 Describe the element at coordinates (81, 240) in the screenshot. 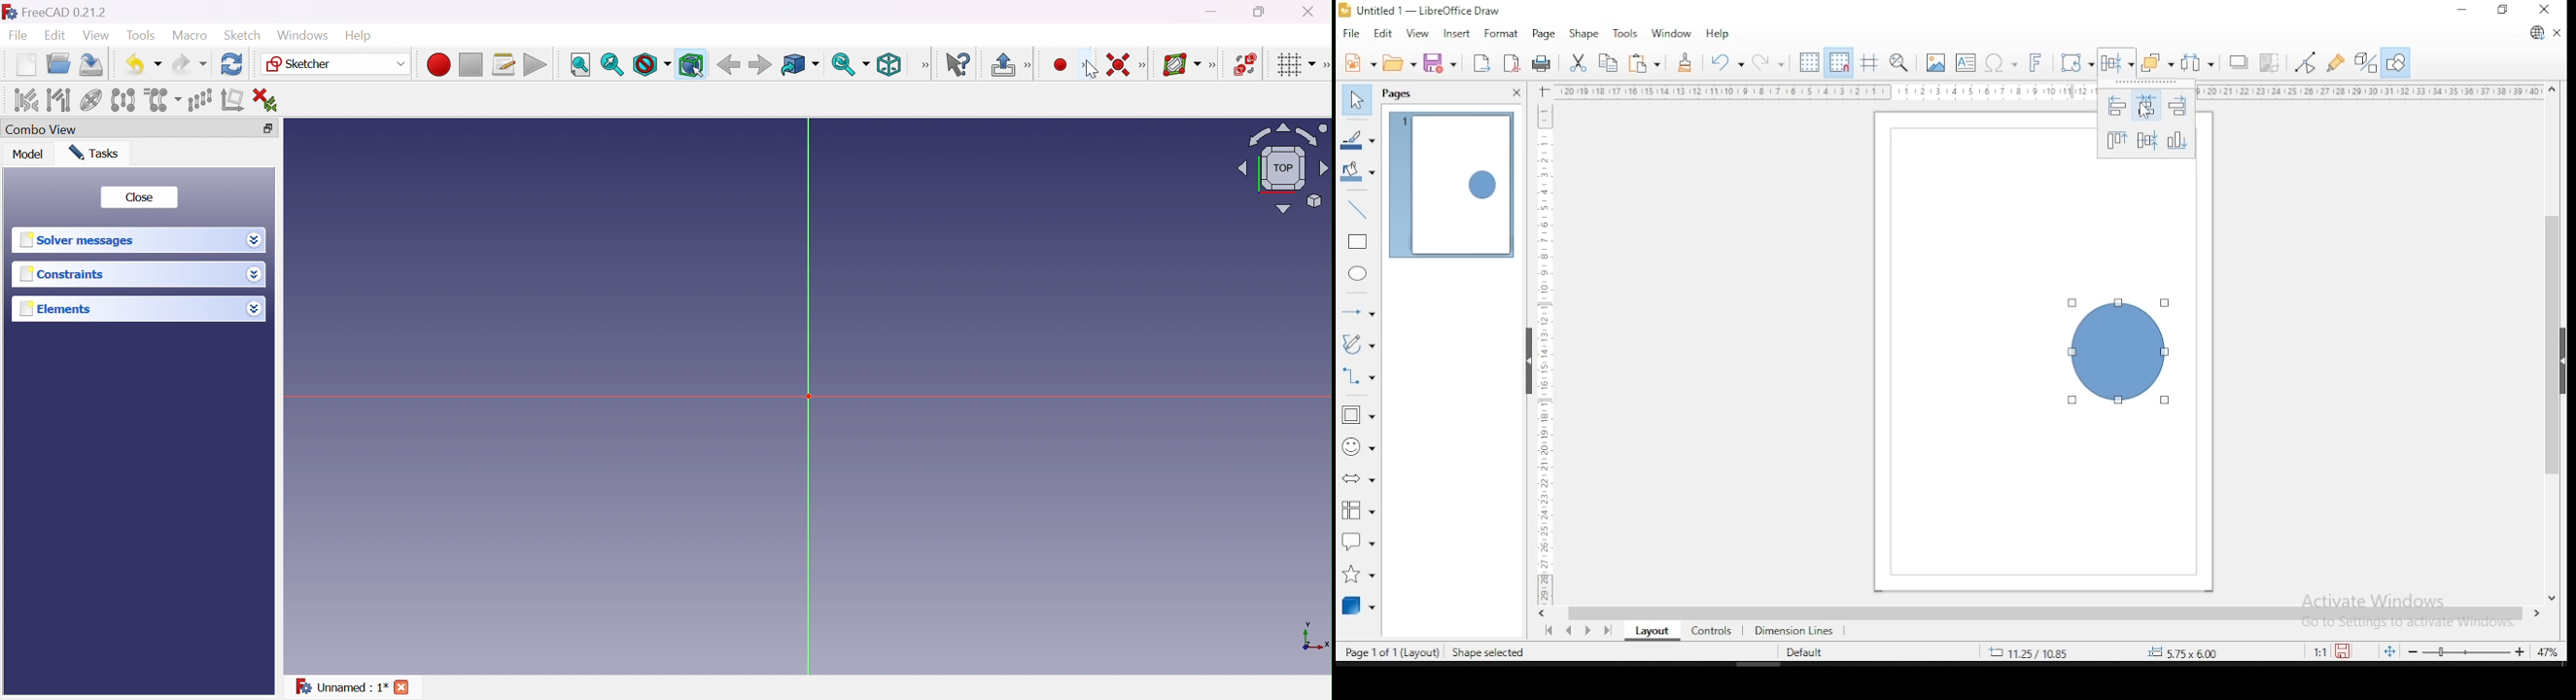

I see `Solver messages` at that location.